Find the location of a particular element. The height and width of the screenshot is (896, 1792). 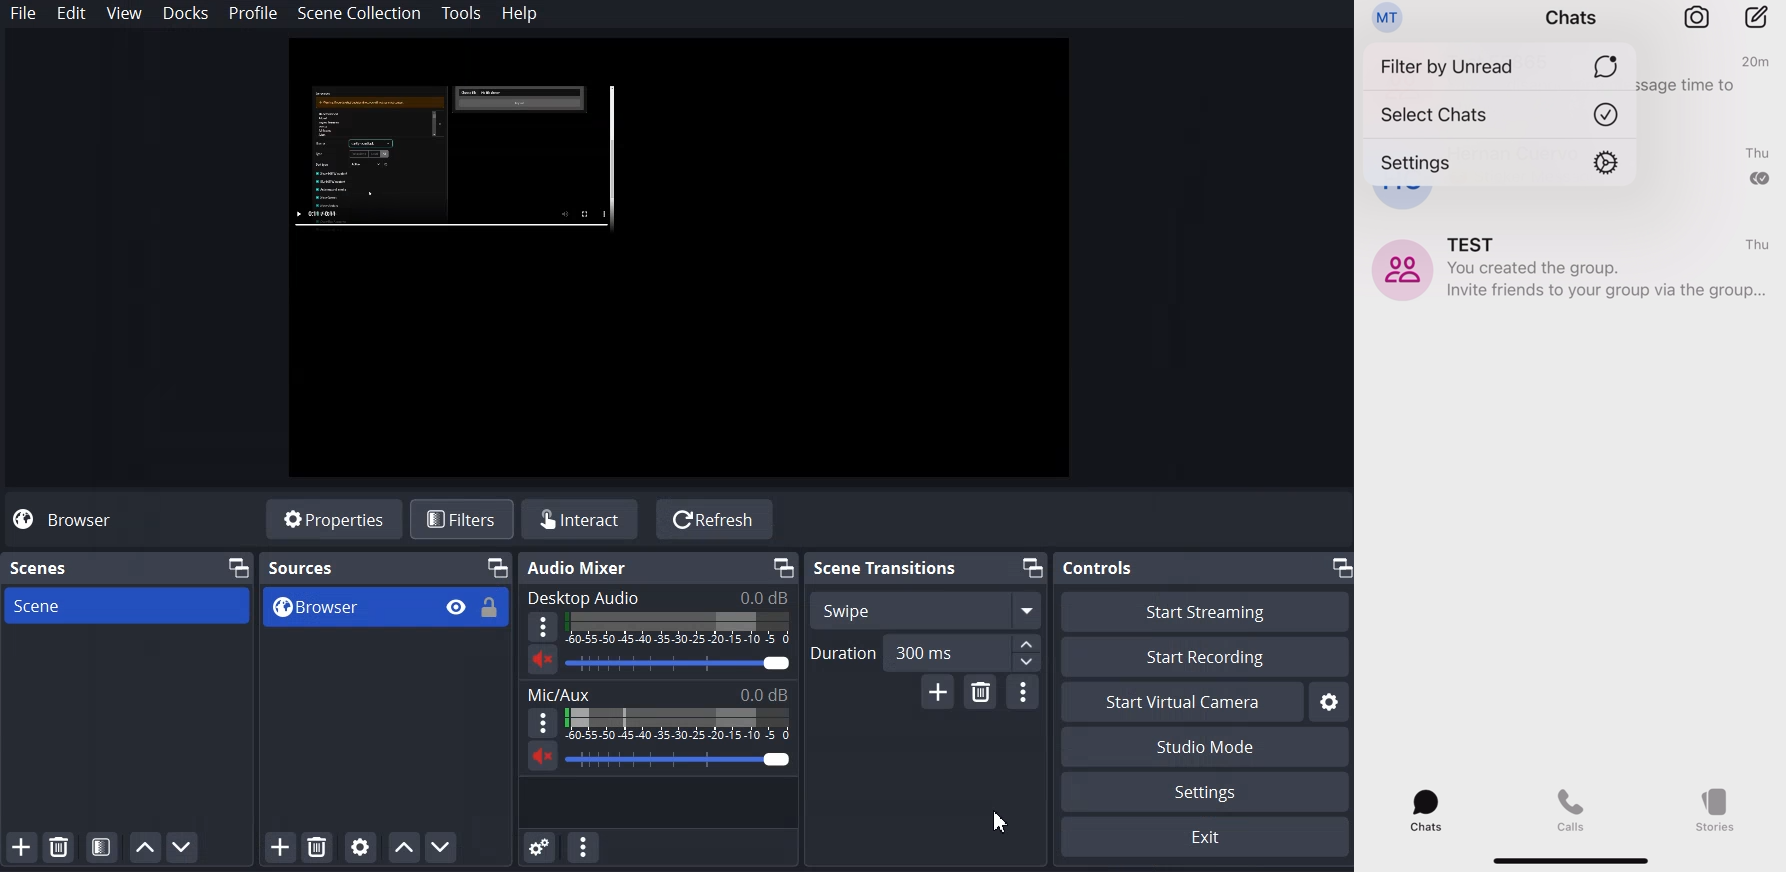

Unlock is located at coordinates (491, 607).